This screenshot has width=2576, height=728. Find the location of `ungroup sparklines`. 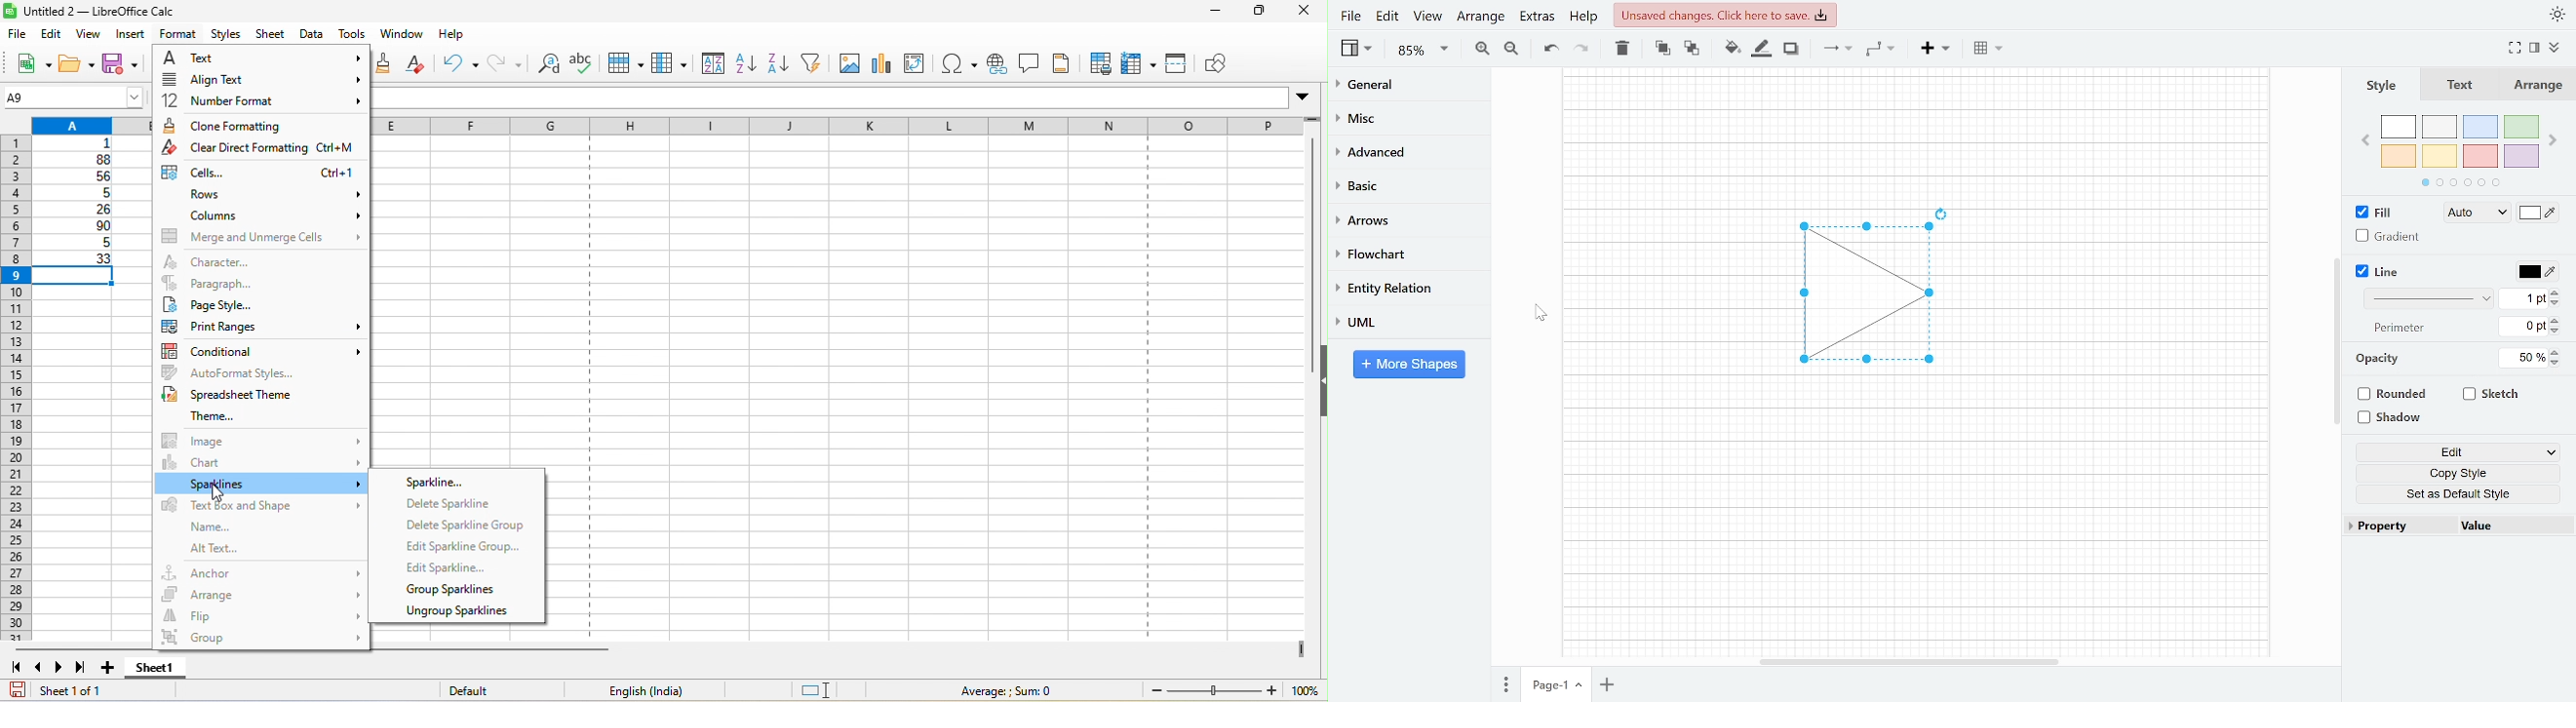

ungroup sparklines is located at coordinates (456, 614).